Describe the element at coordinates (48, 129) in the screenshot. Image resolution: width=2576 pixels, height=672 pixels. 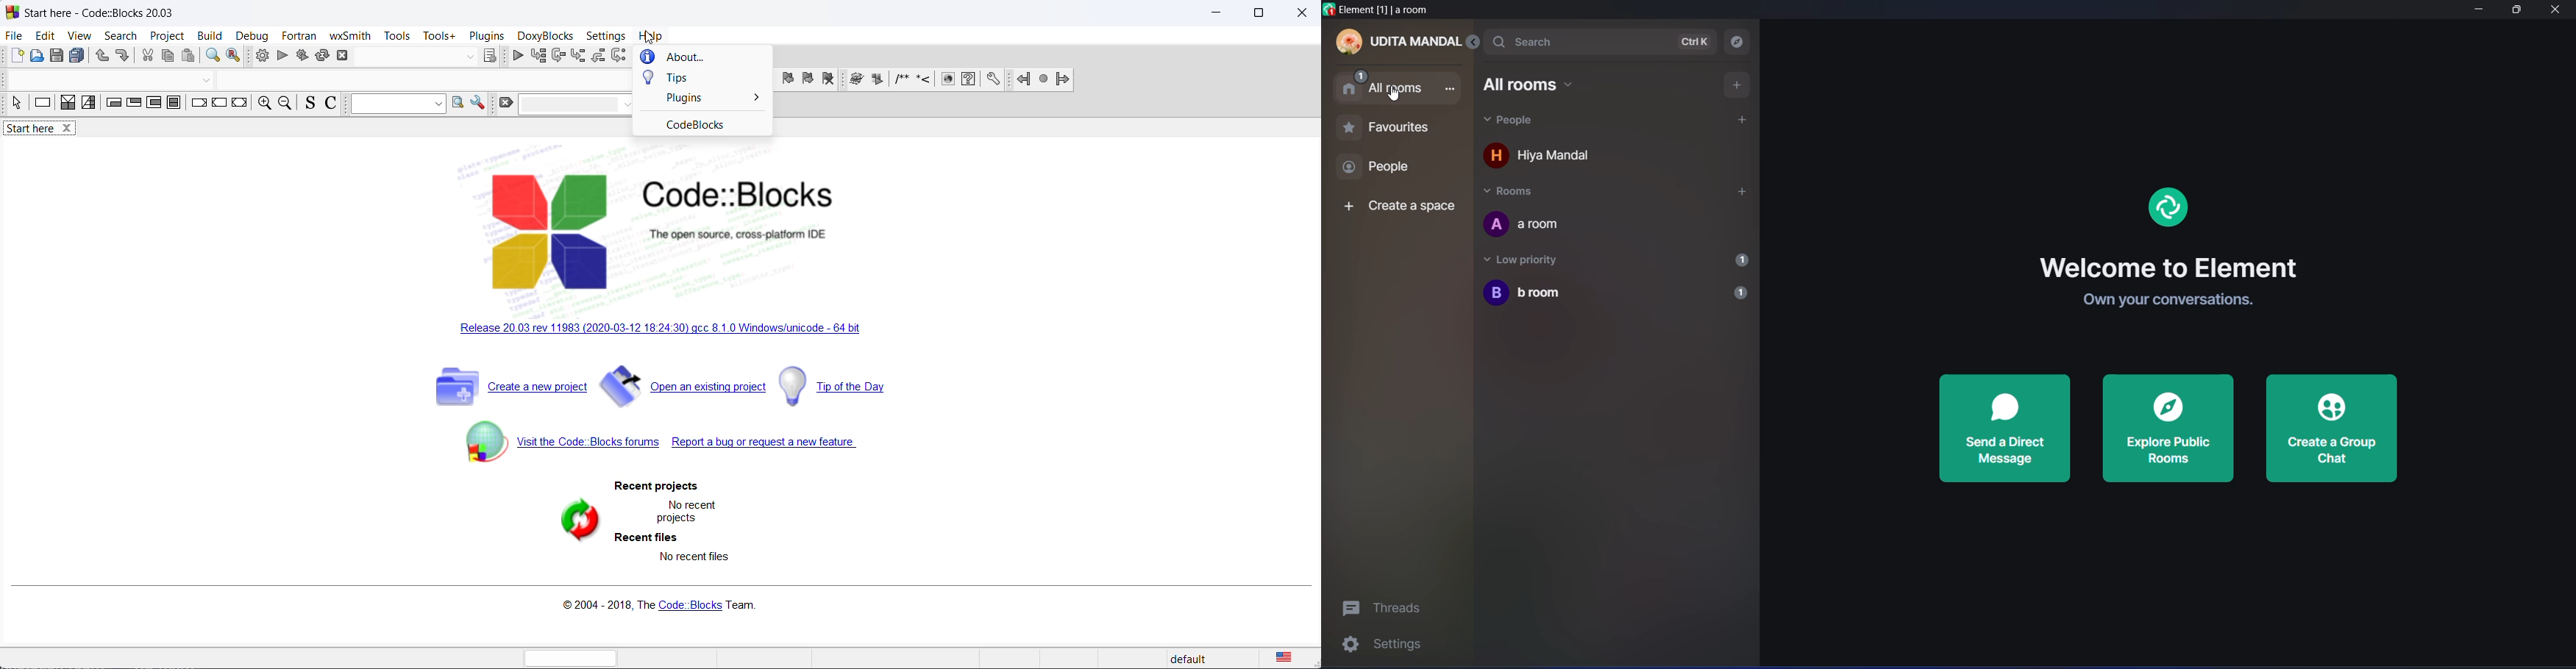
I see `start here` at that location.